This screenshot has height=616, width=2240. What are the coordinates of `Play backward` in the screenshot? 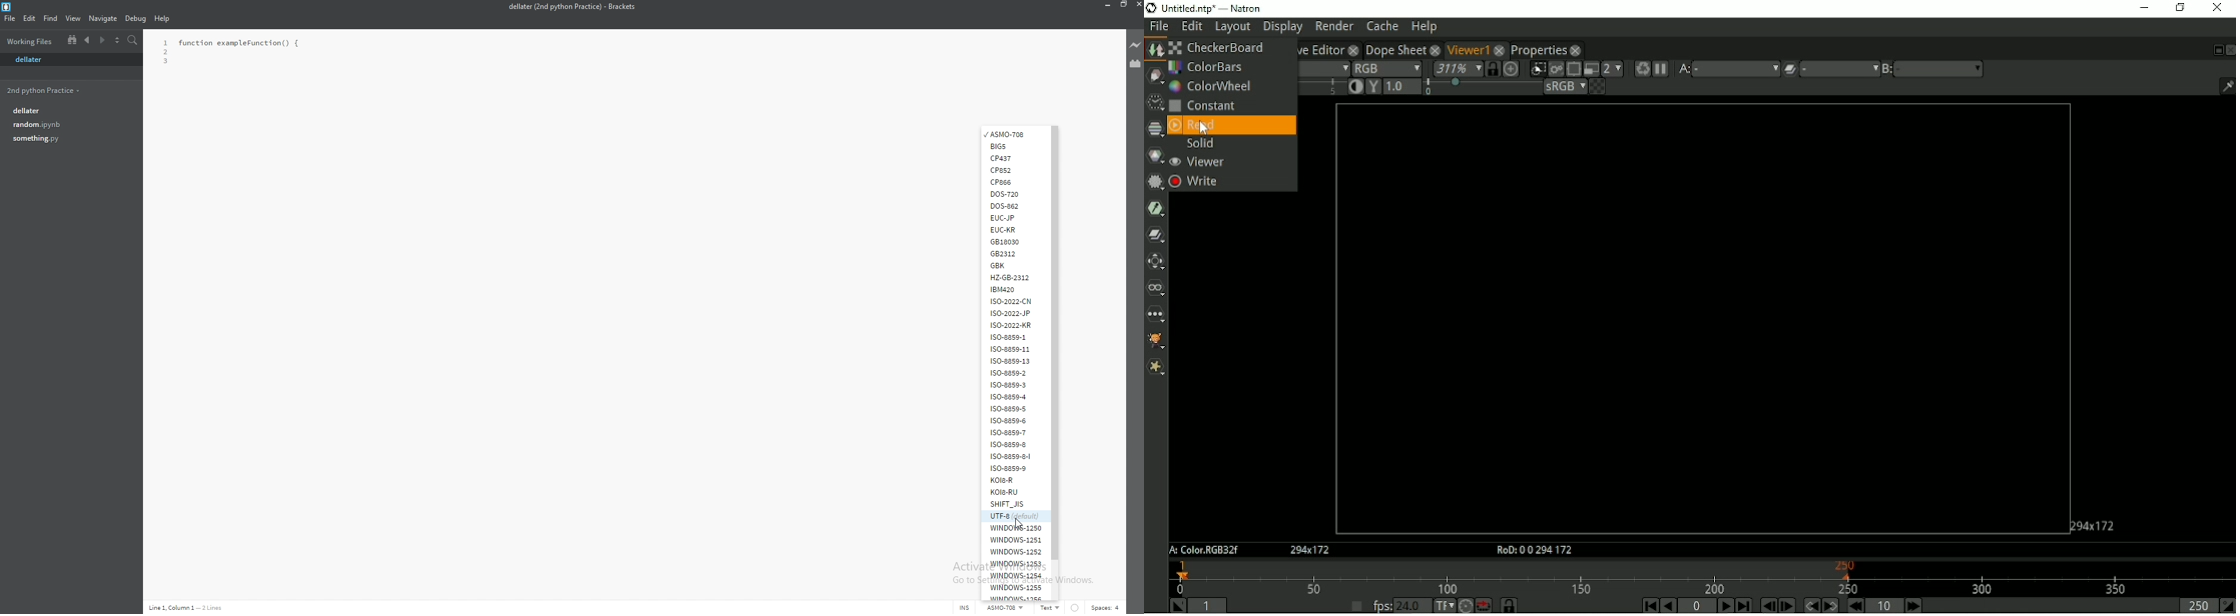 It's located at (1669, 606).